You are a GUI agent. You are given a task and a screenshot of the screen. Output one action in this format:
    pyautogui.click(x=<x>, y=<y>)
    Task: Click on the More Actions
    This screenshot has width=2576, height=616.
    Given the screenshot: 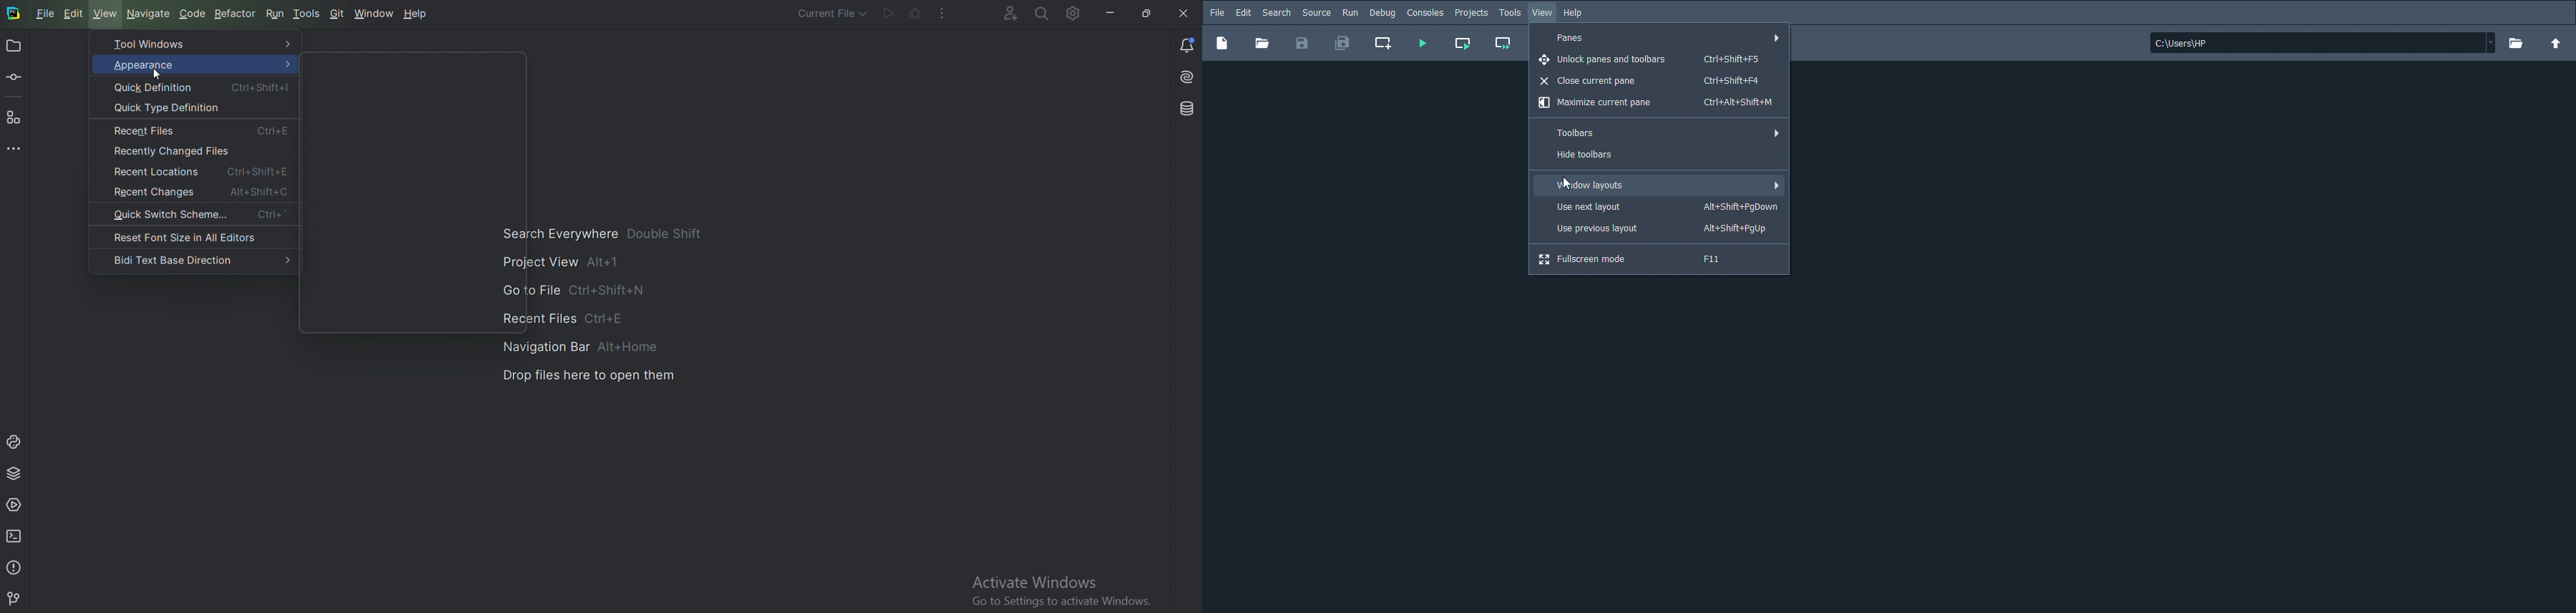 What is the action you would take?
    pyautogui.click(x=943, y=13)
    